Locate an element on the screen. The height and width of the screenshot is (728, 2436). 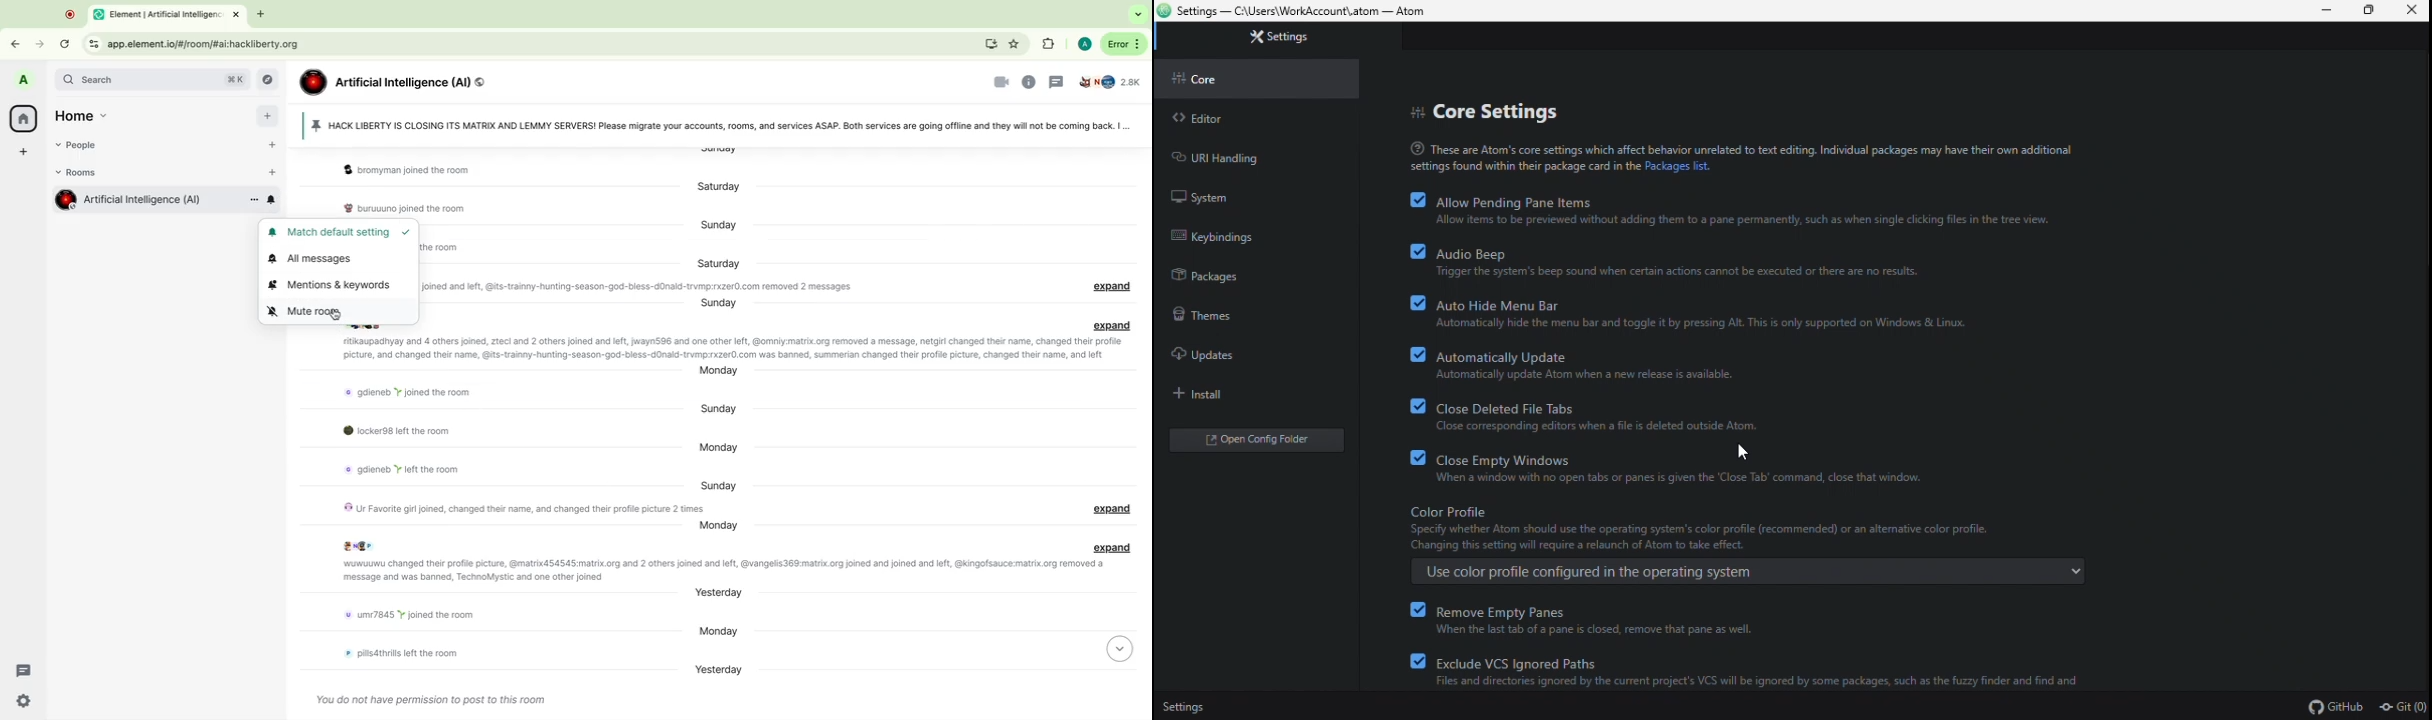
Settings  is located at coordinates (1185, 706).